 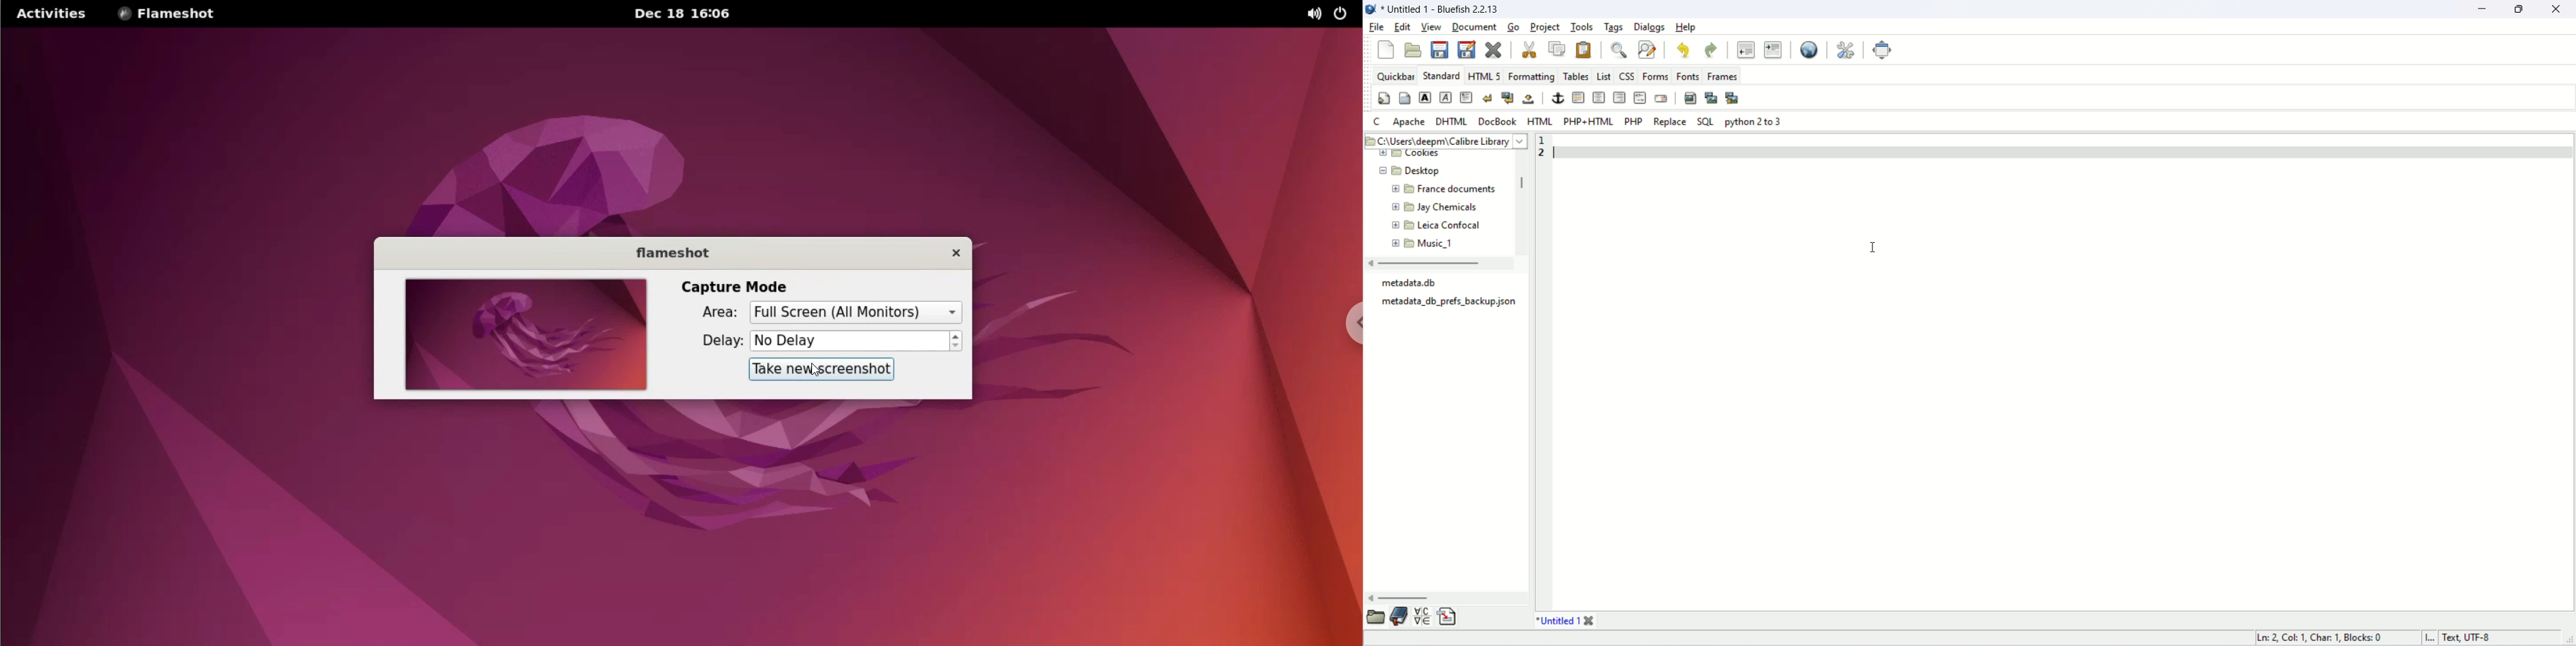 I want to click on horizontal rule, so click(x=1577, y=97).